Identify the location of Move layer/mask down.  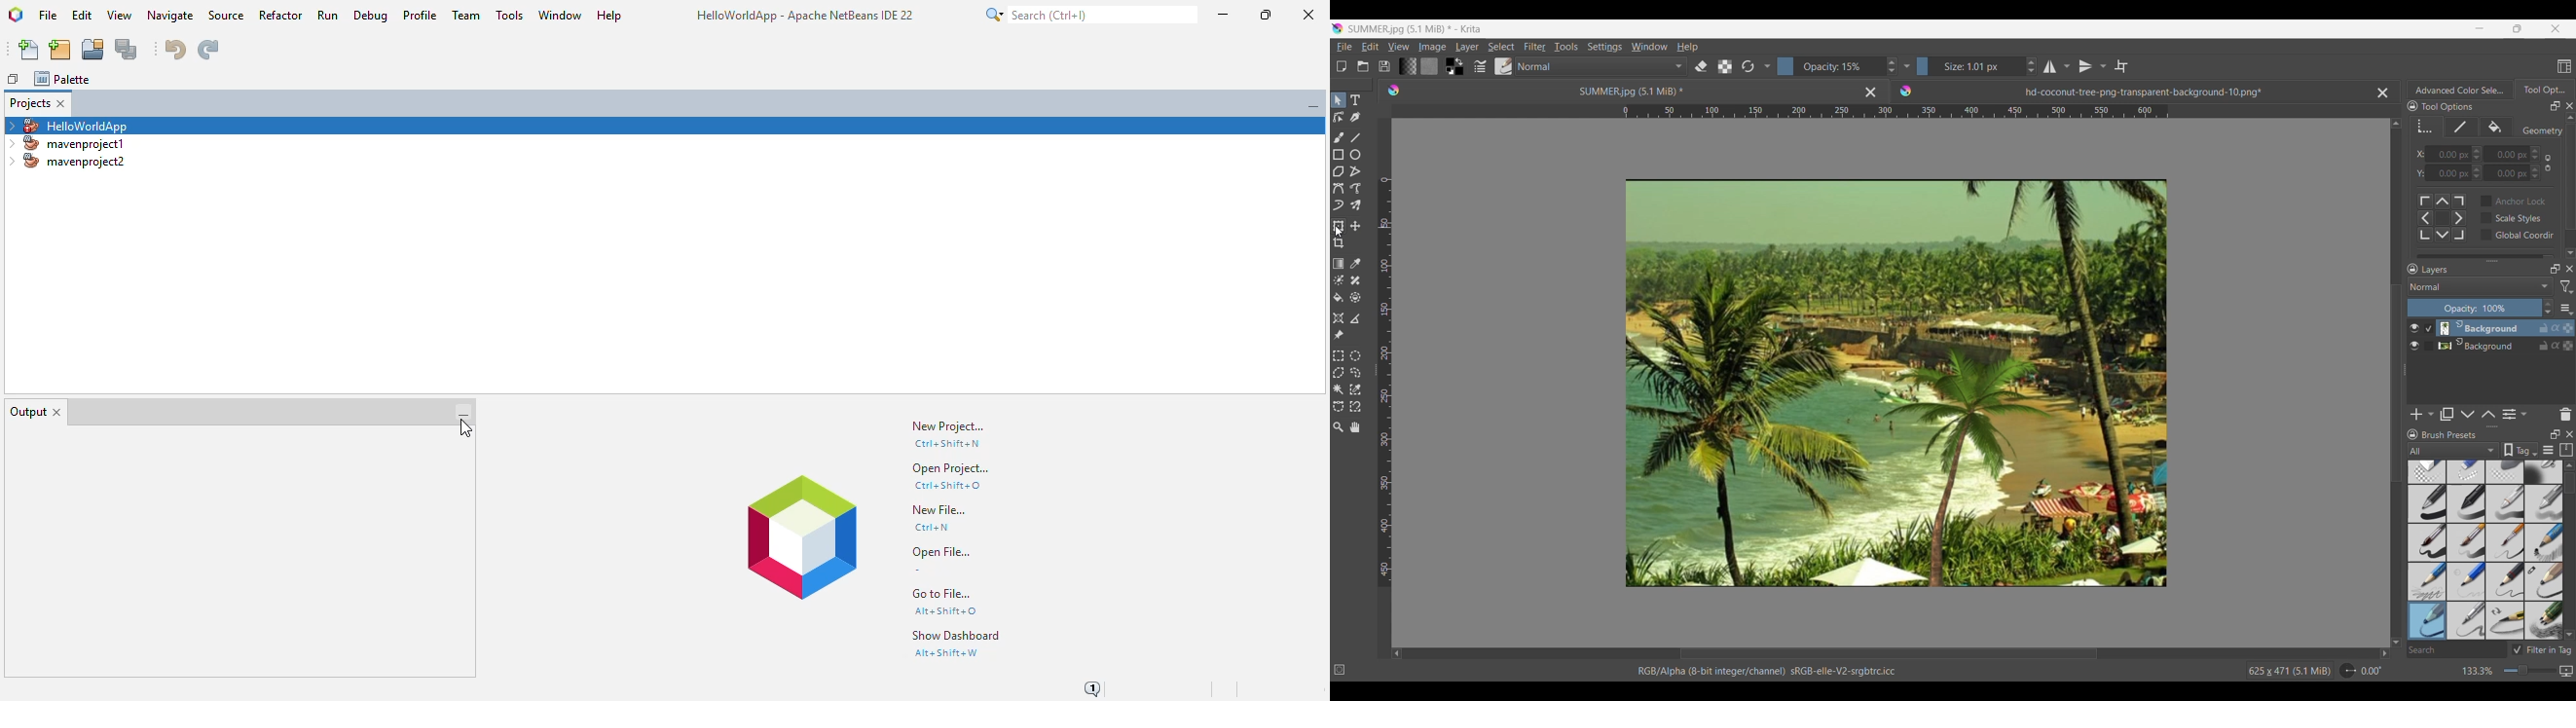
(2468, 415).